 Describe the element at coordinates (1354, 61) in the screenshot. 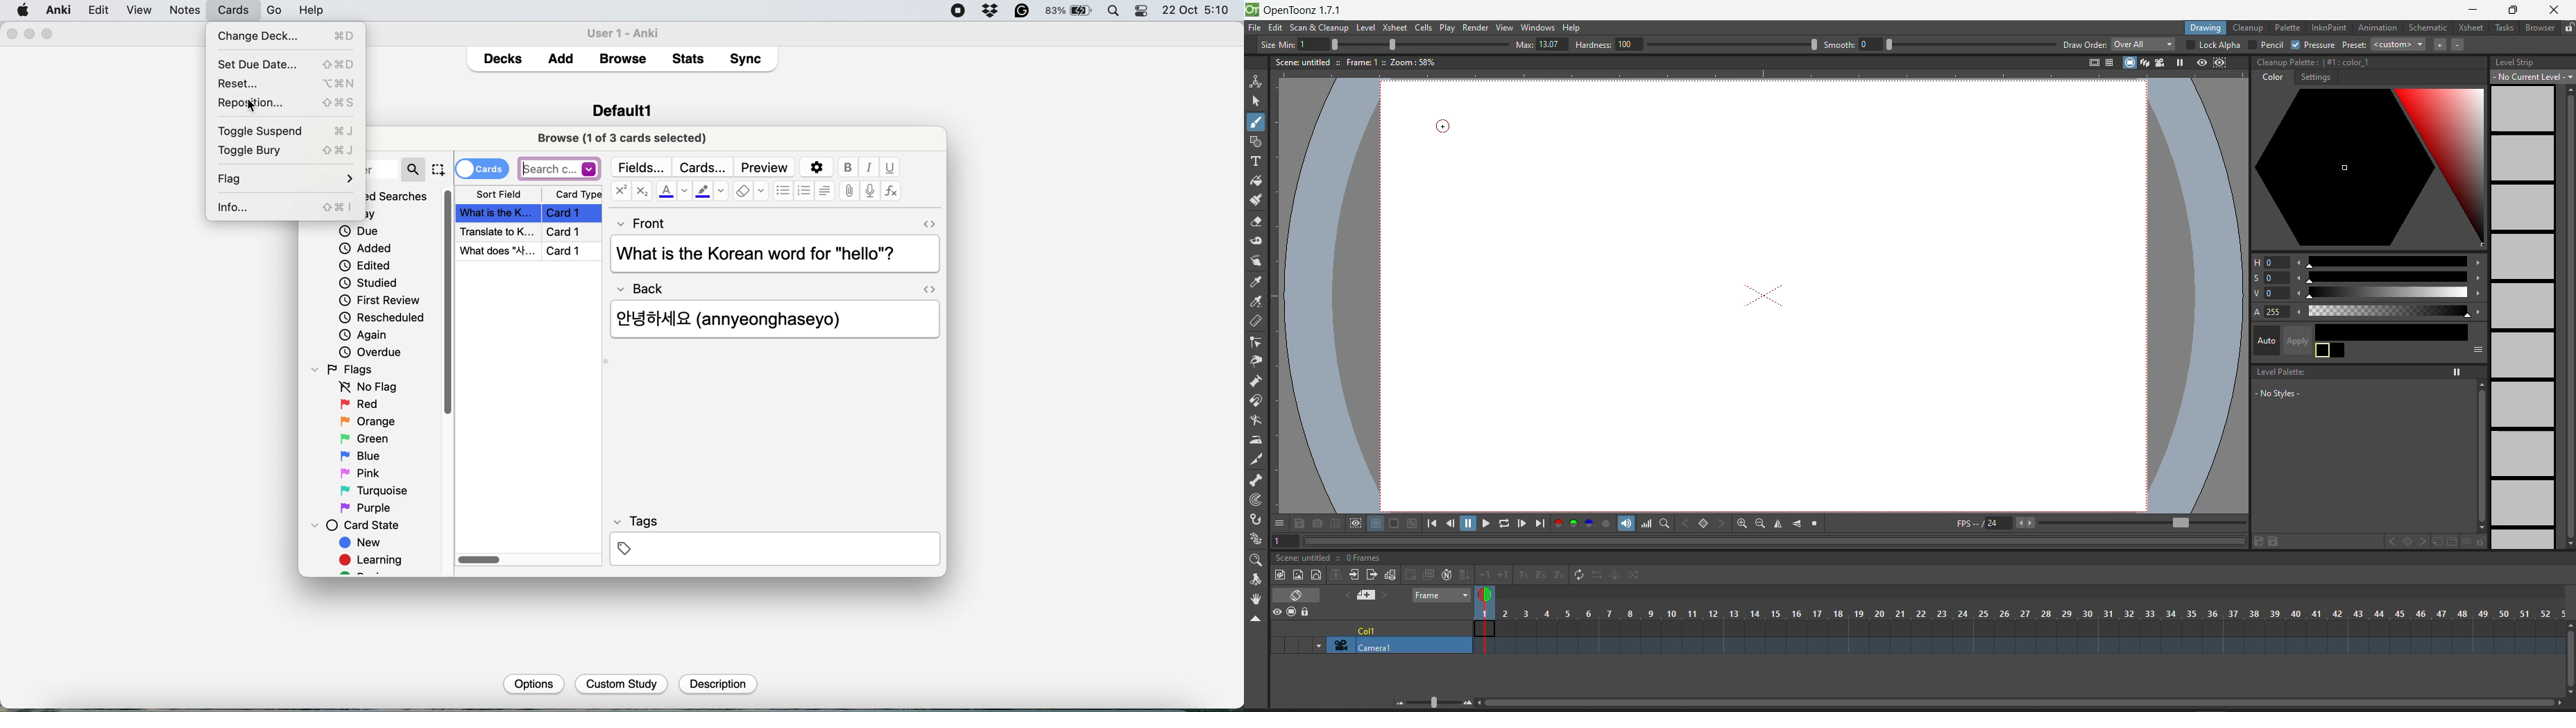

I see `metadata` at that location.